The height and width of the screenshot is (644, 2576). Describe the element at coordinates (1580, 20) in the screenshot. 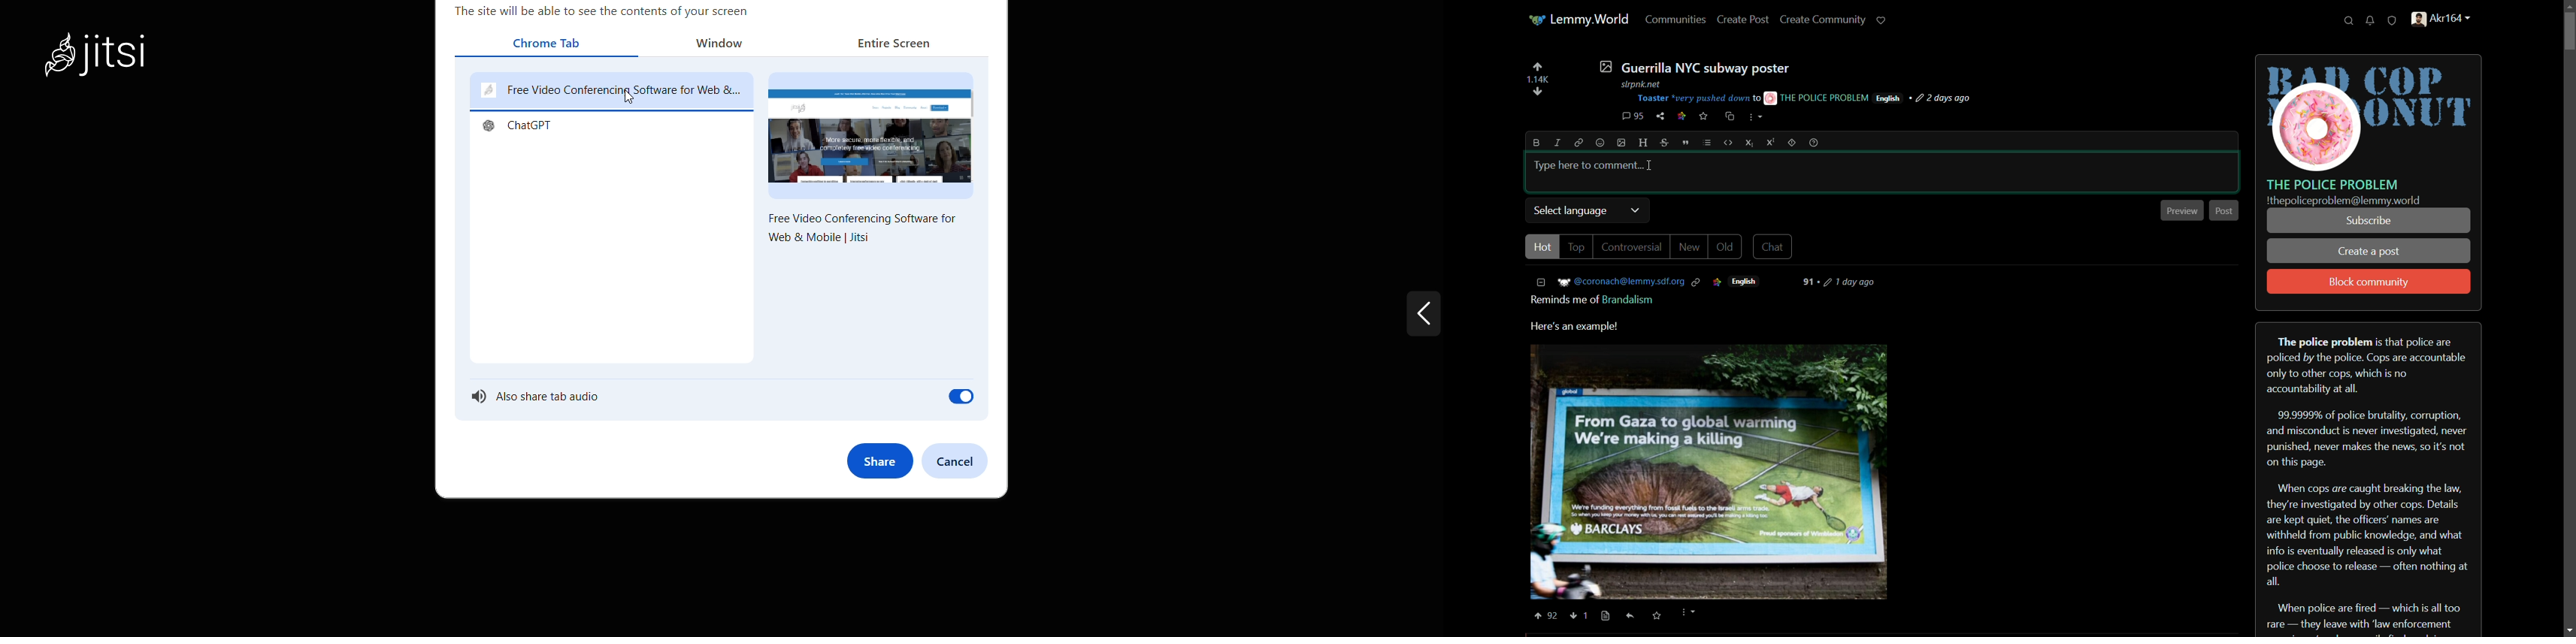

I see `lemmy world ` at that location.